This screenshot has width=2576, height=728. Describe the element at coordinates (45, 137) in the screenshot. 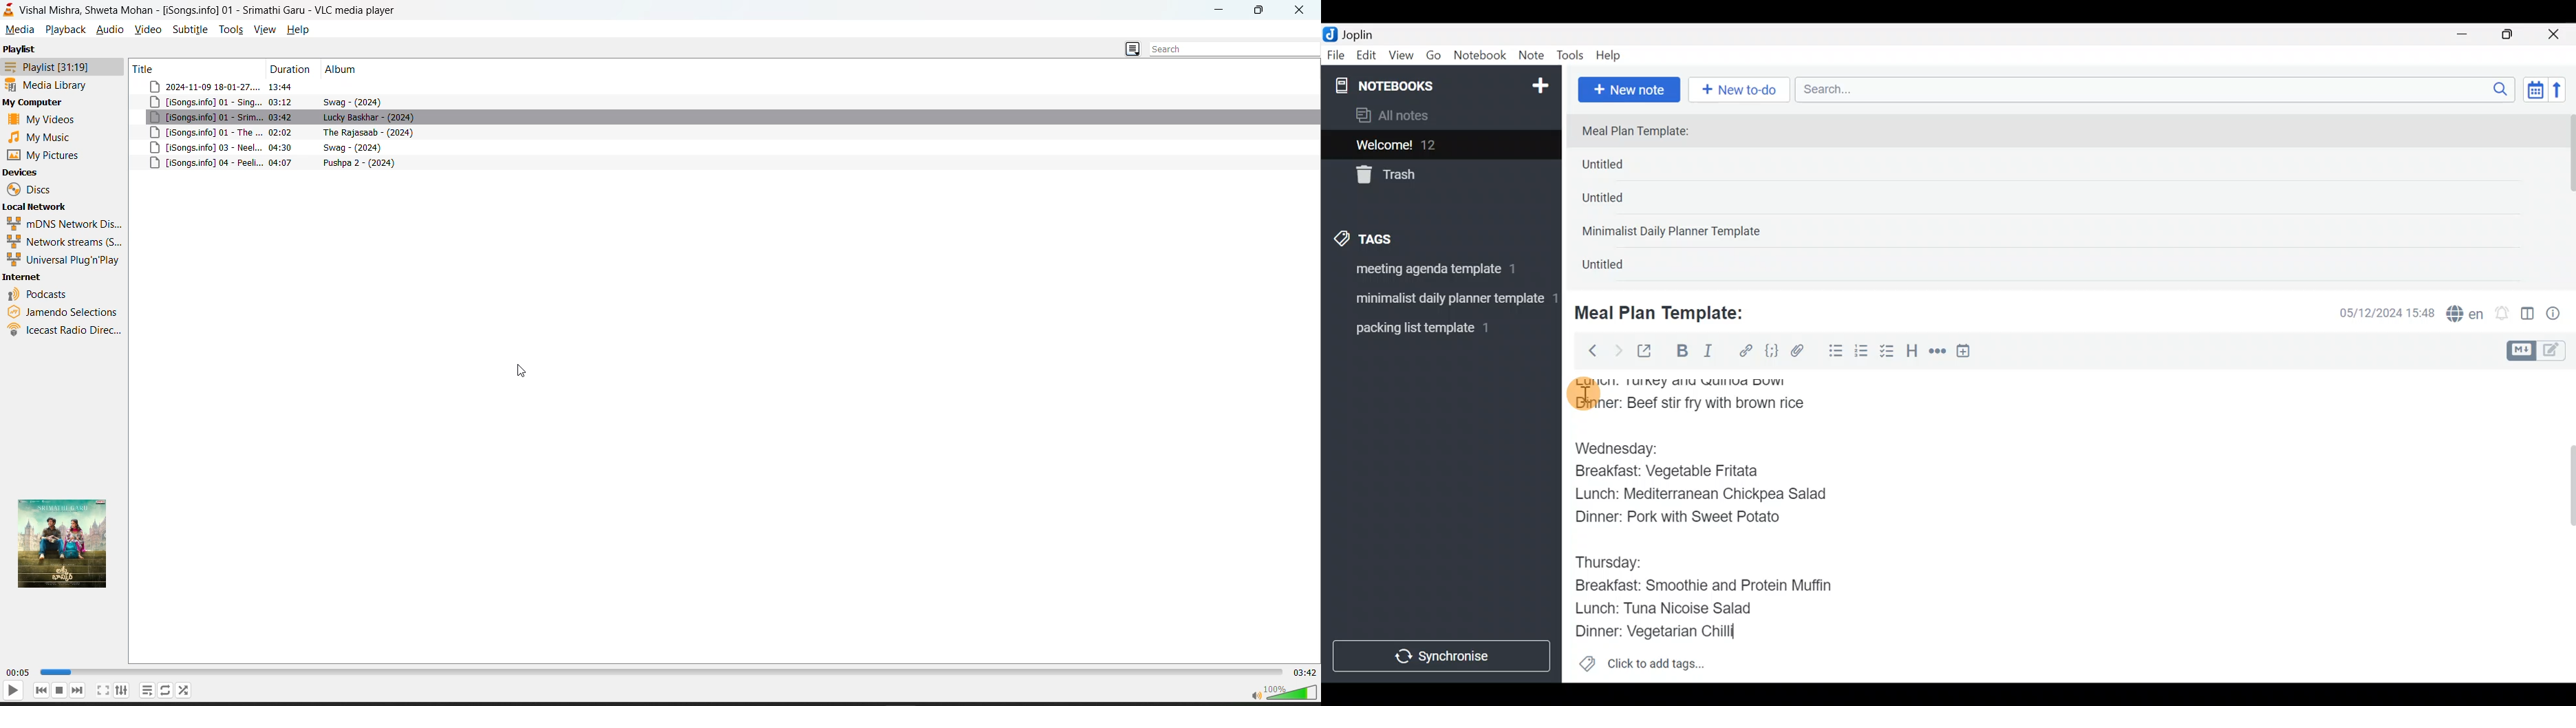

I see `music` at that location.